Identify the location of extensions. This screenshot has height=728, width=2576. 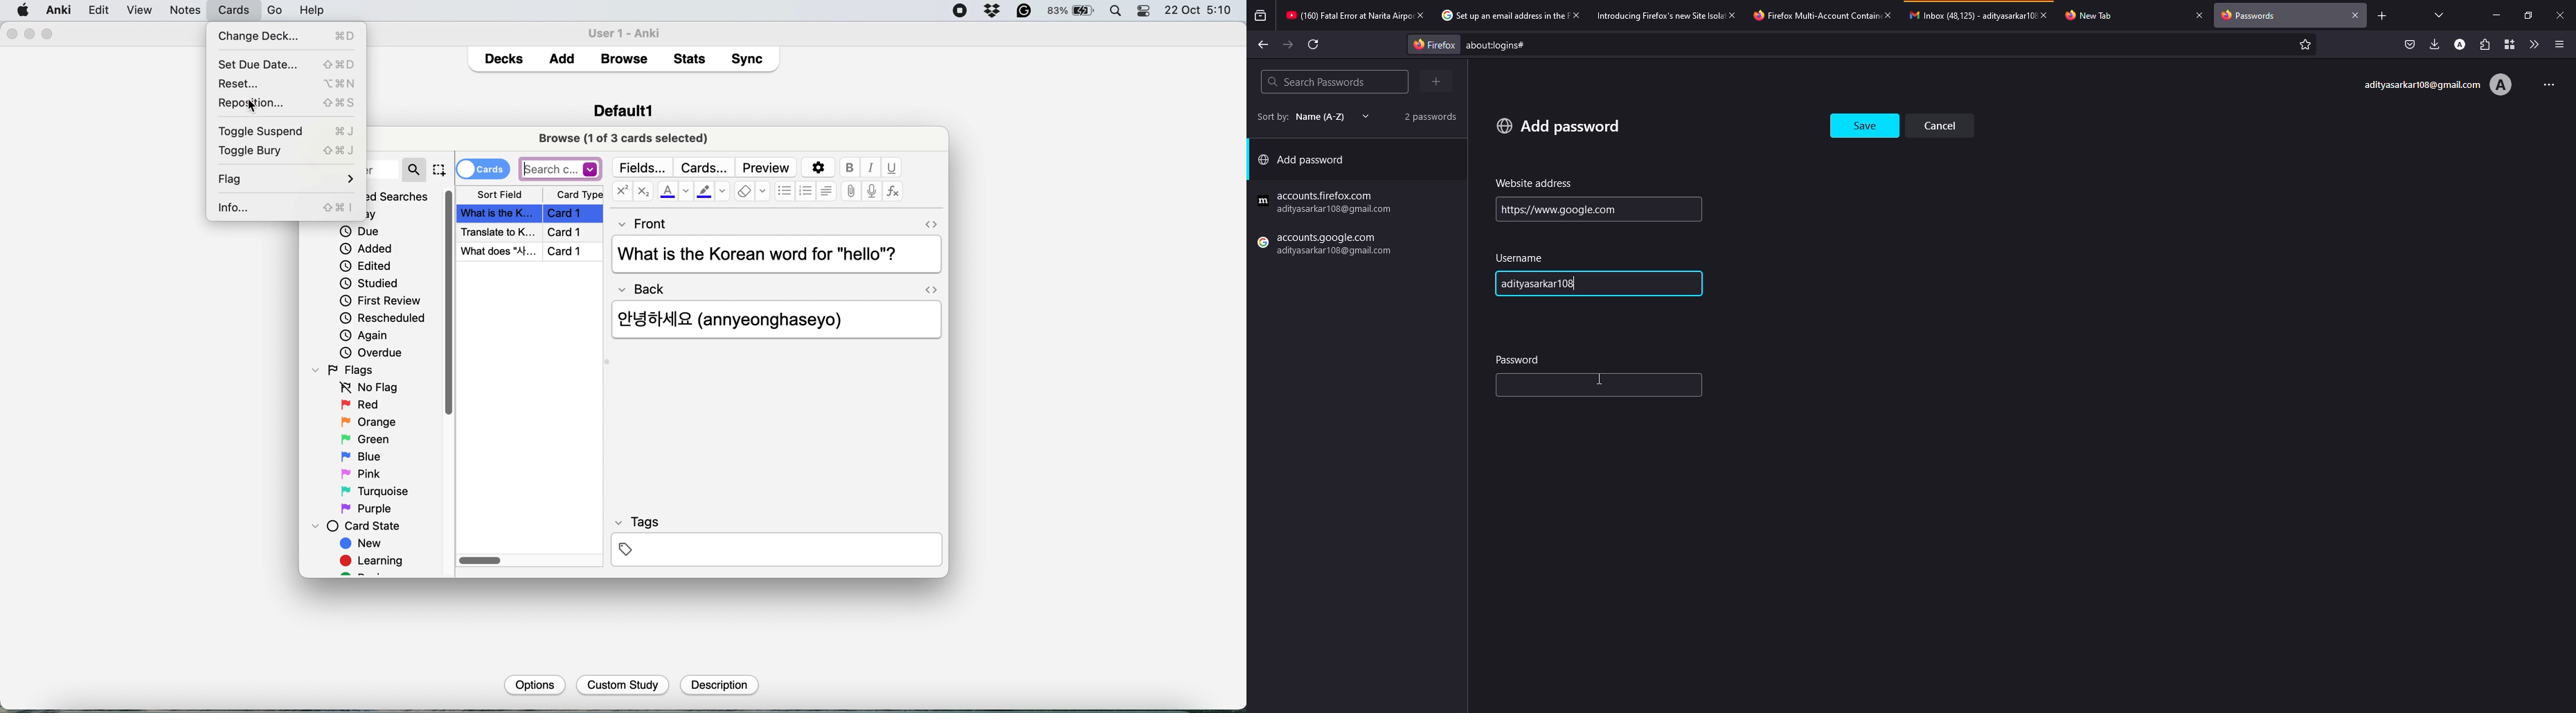
(2484, 44).